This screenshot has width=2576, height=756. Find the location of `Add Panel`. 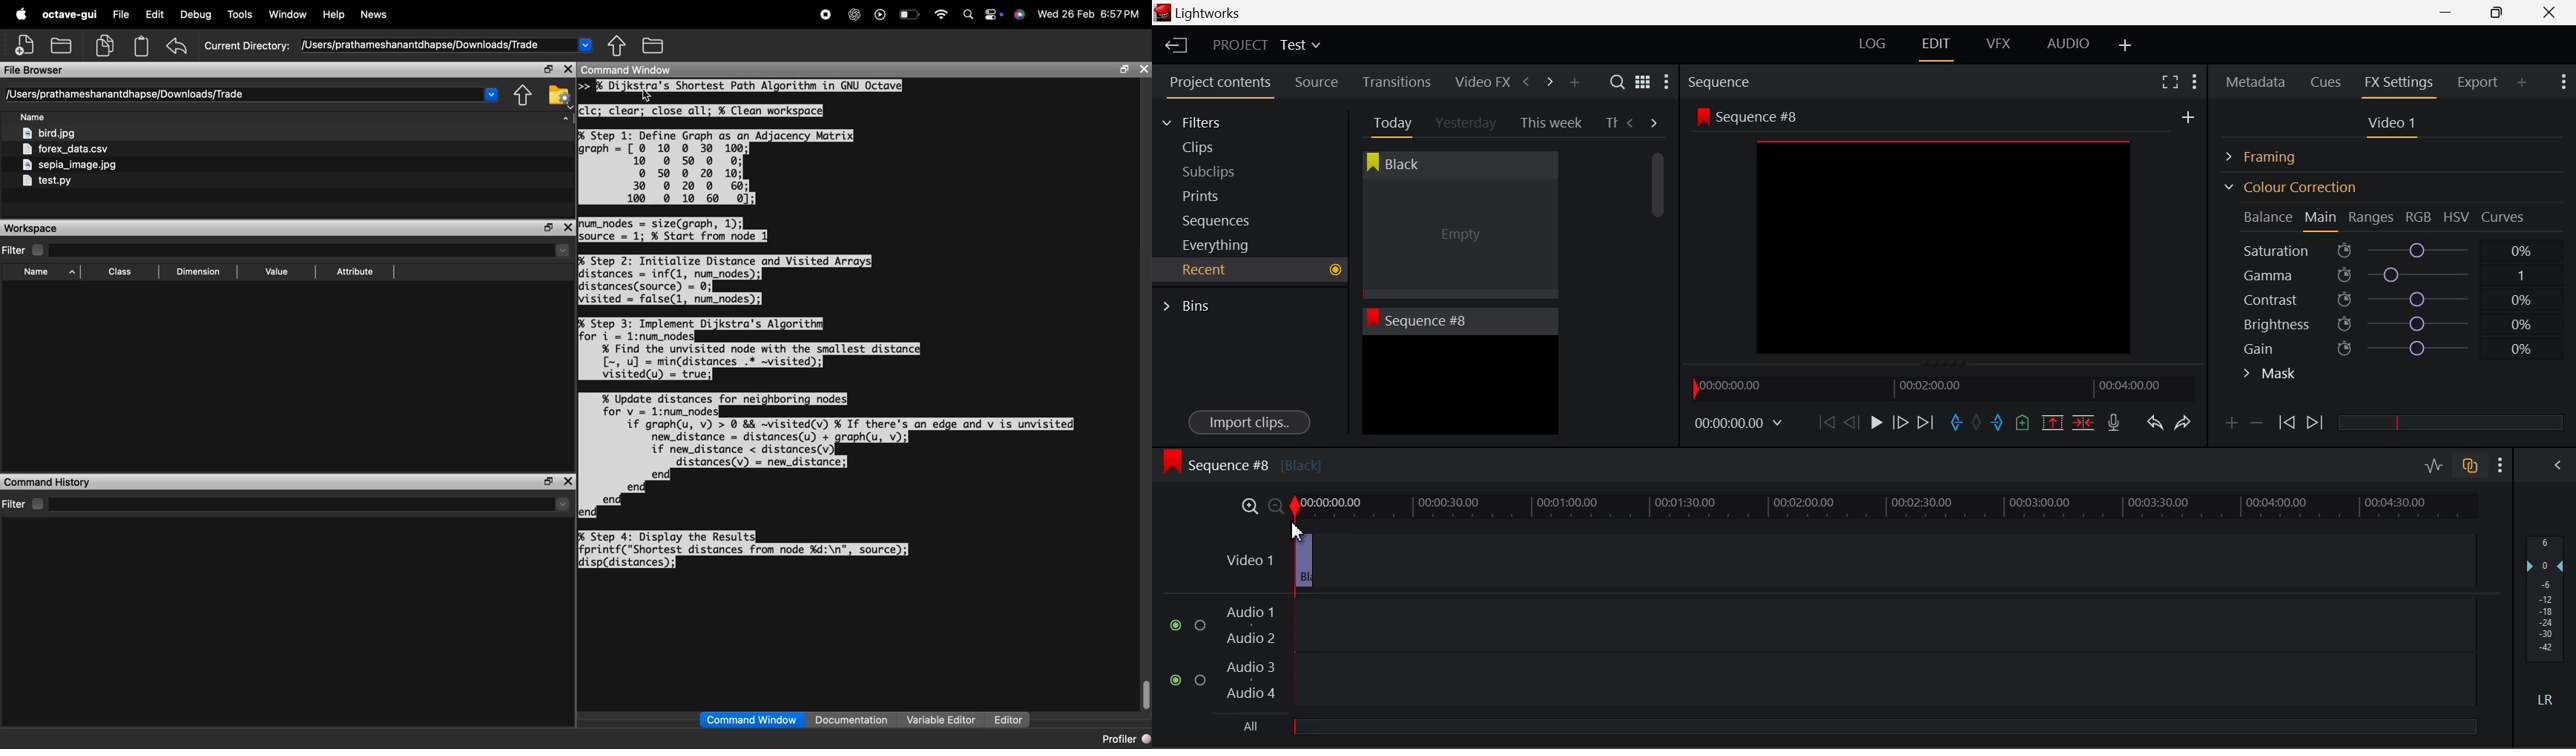

Add Panel is located at coordinates (2523, 82).